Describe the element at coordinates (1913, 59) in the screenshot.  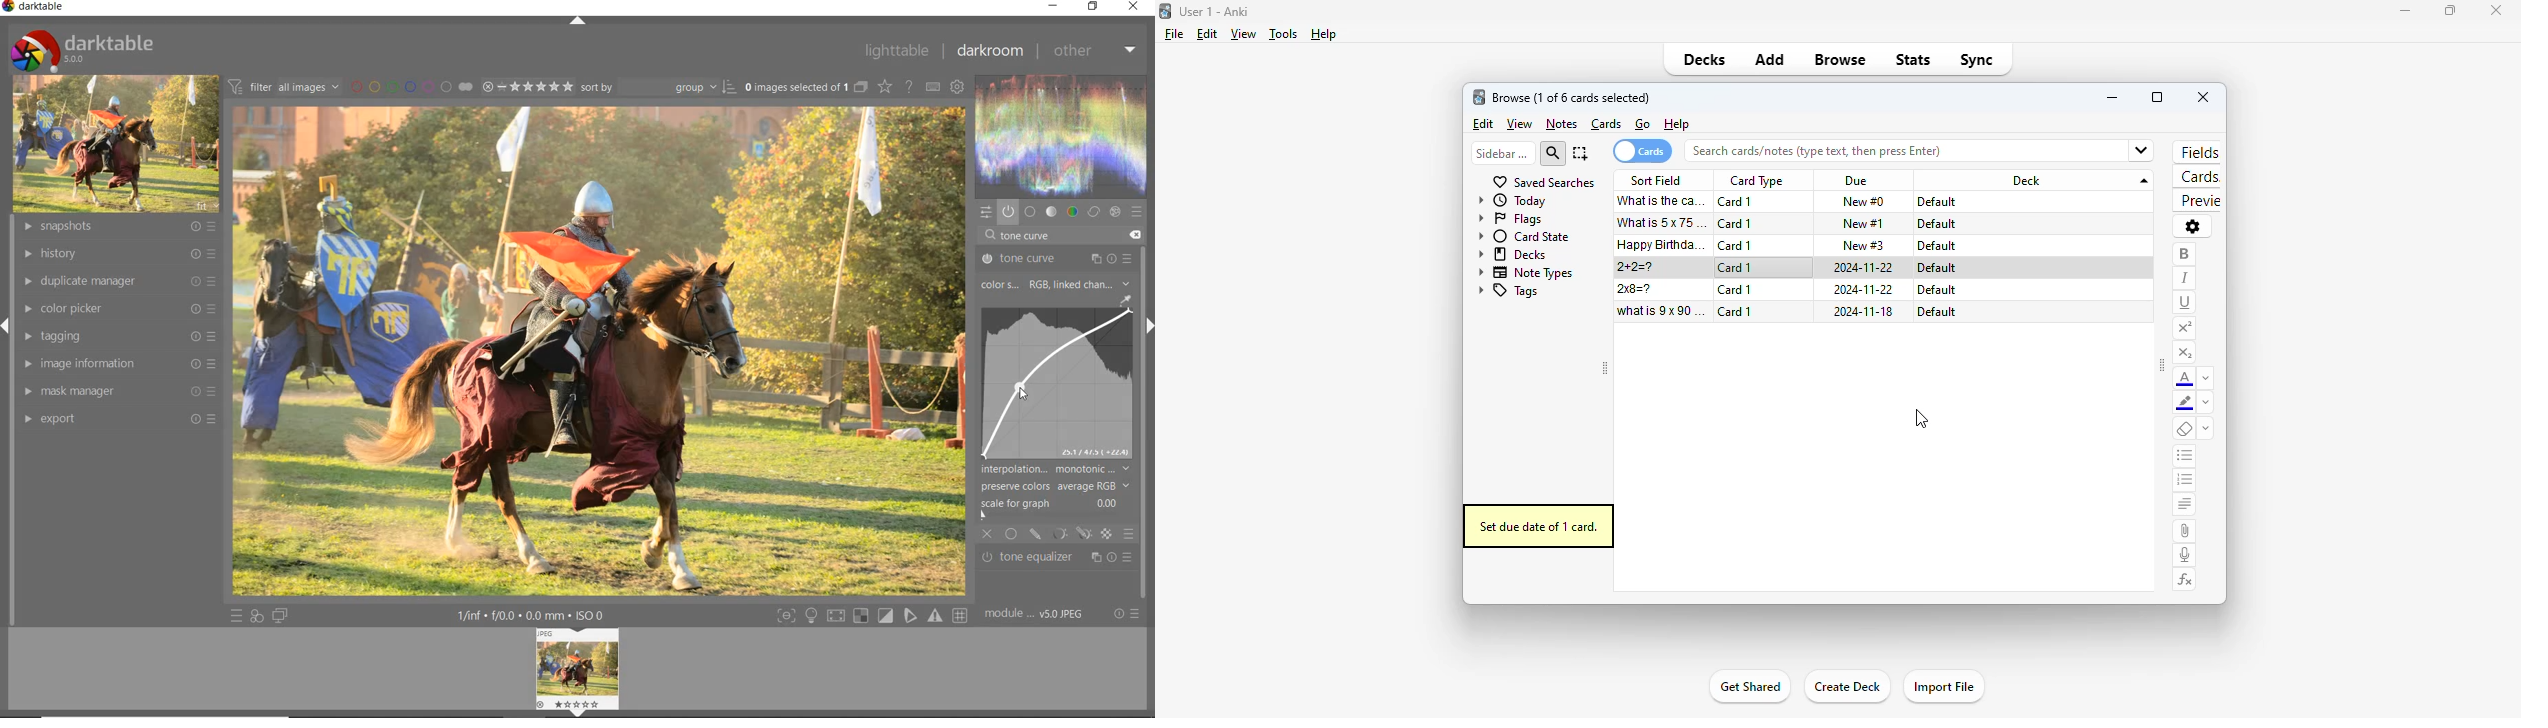
I see `stats` at that location.